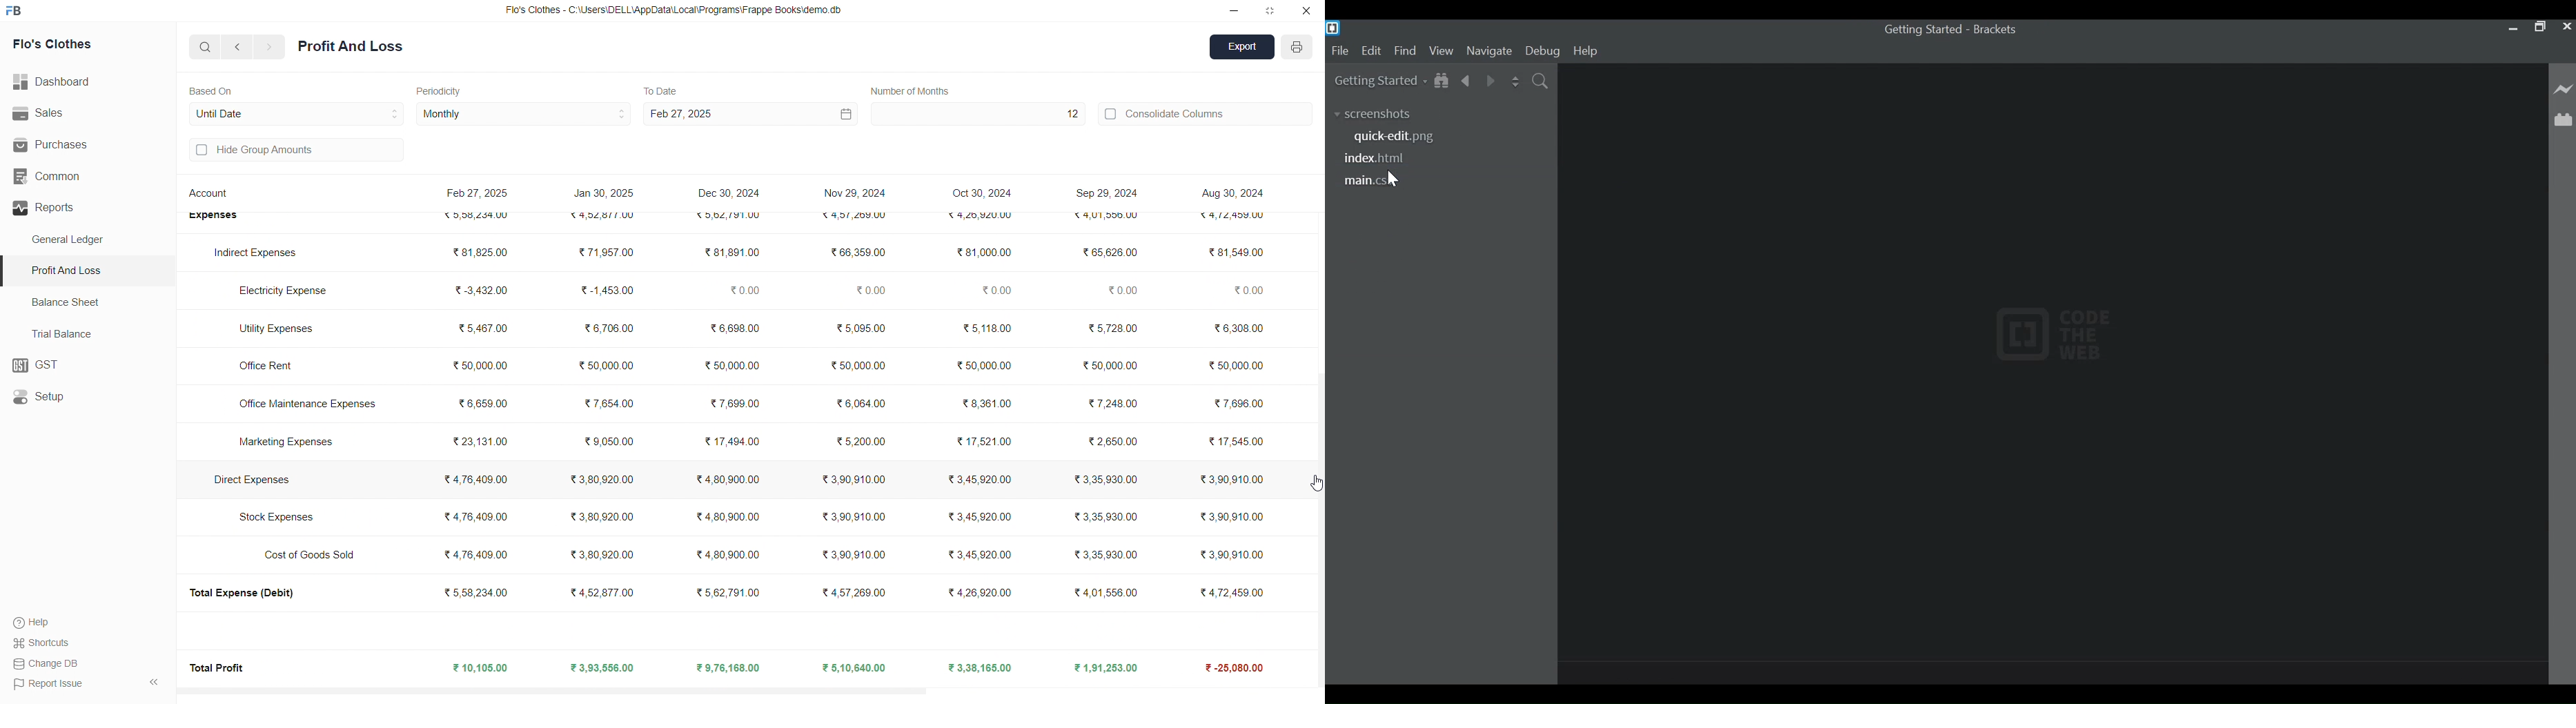 This screenshot has width=2576, height=728. I want to click on ₹50,000.00, so click(607, 363).